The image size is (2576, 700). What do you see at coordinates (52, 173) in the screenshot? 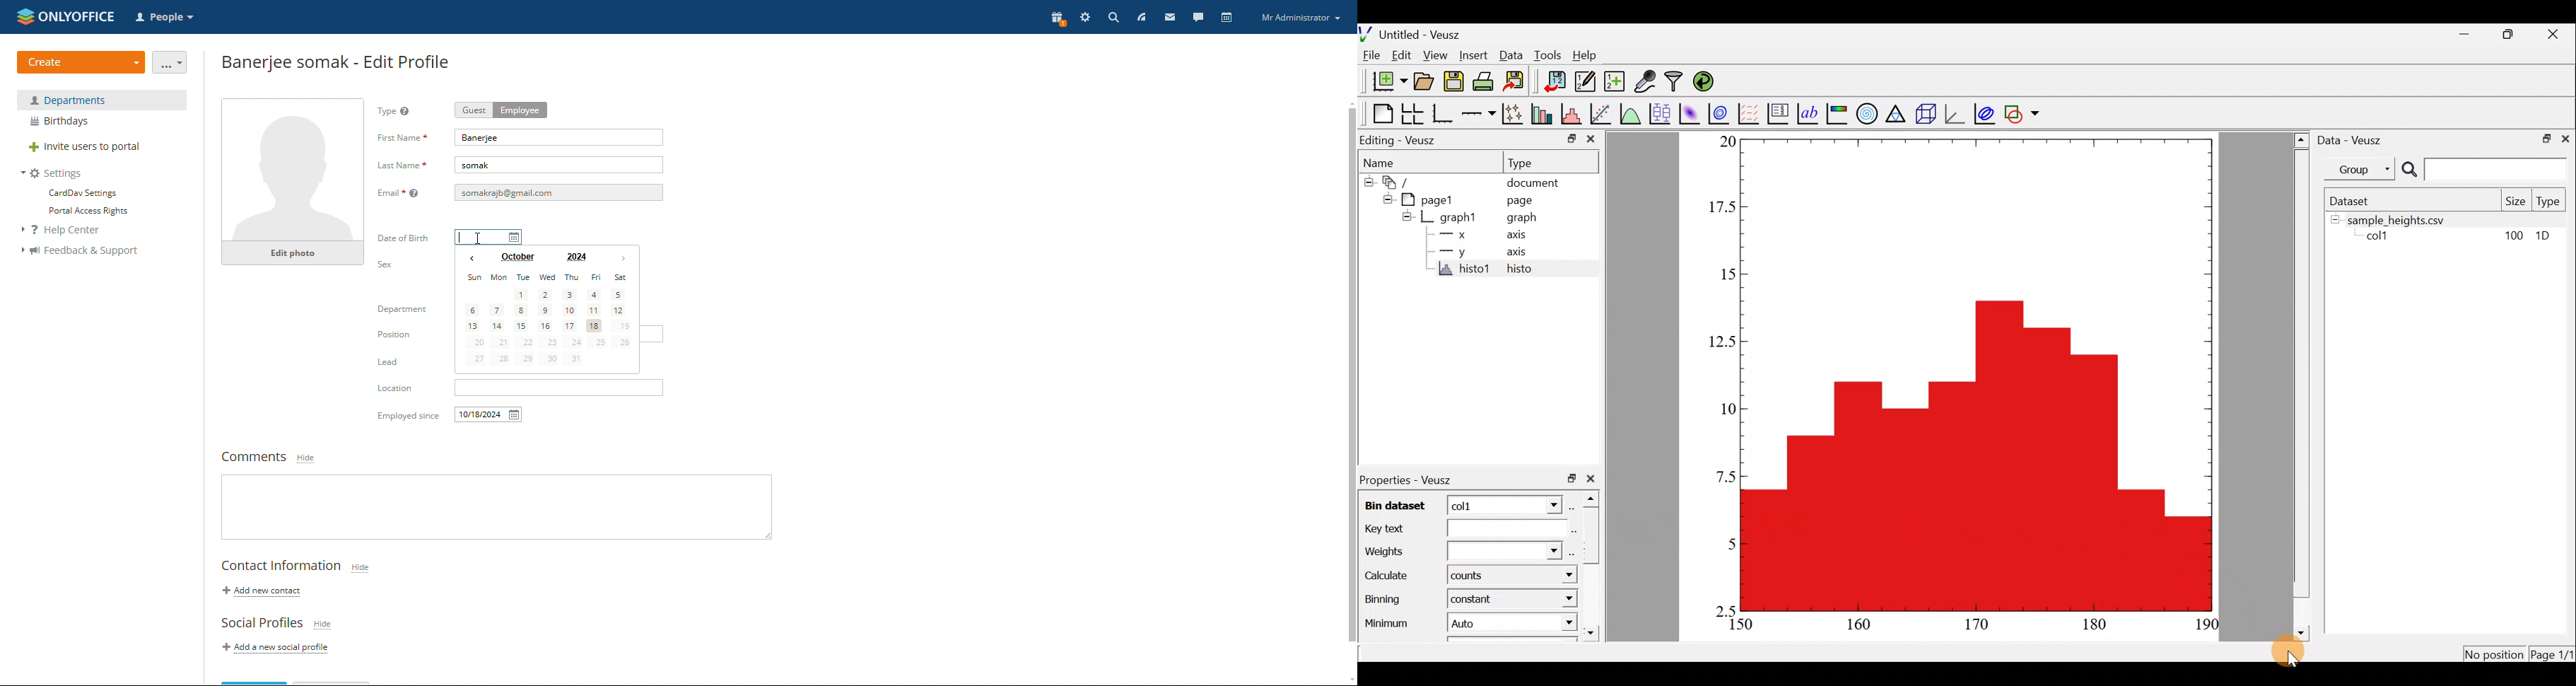
I see `settings` at bounding box center [52, 173].